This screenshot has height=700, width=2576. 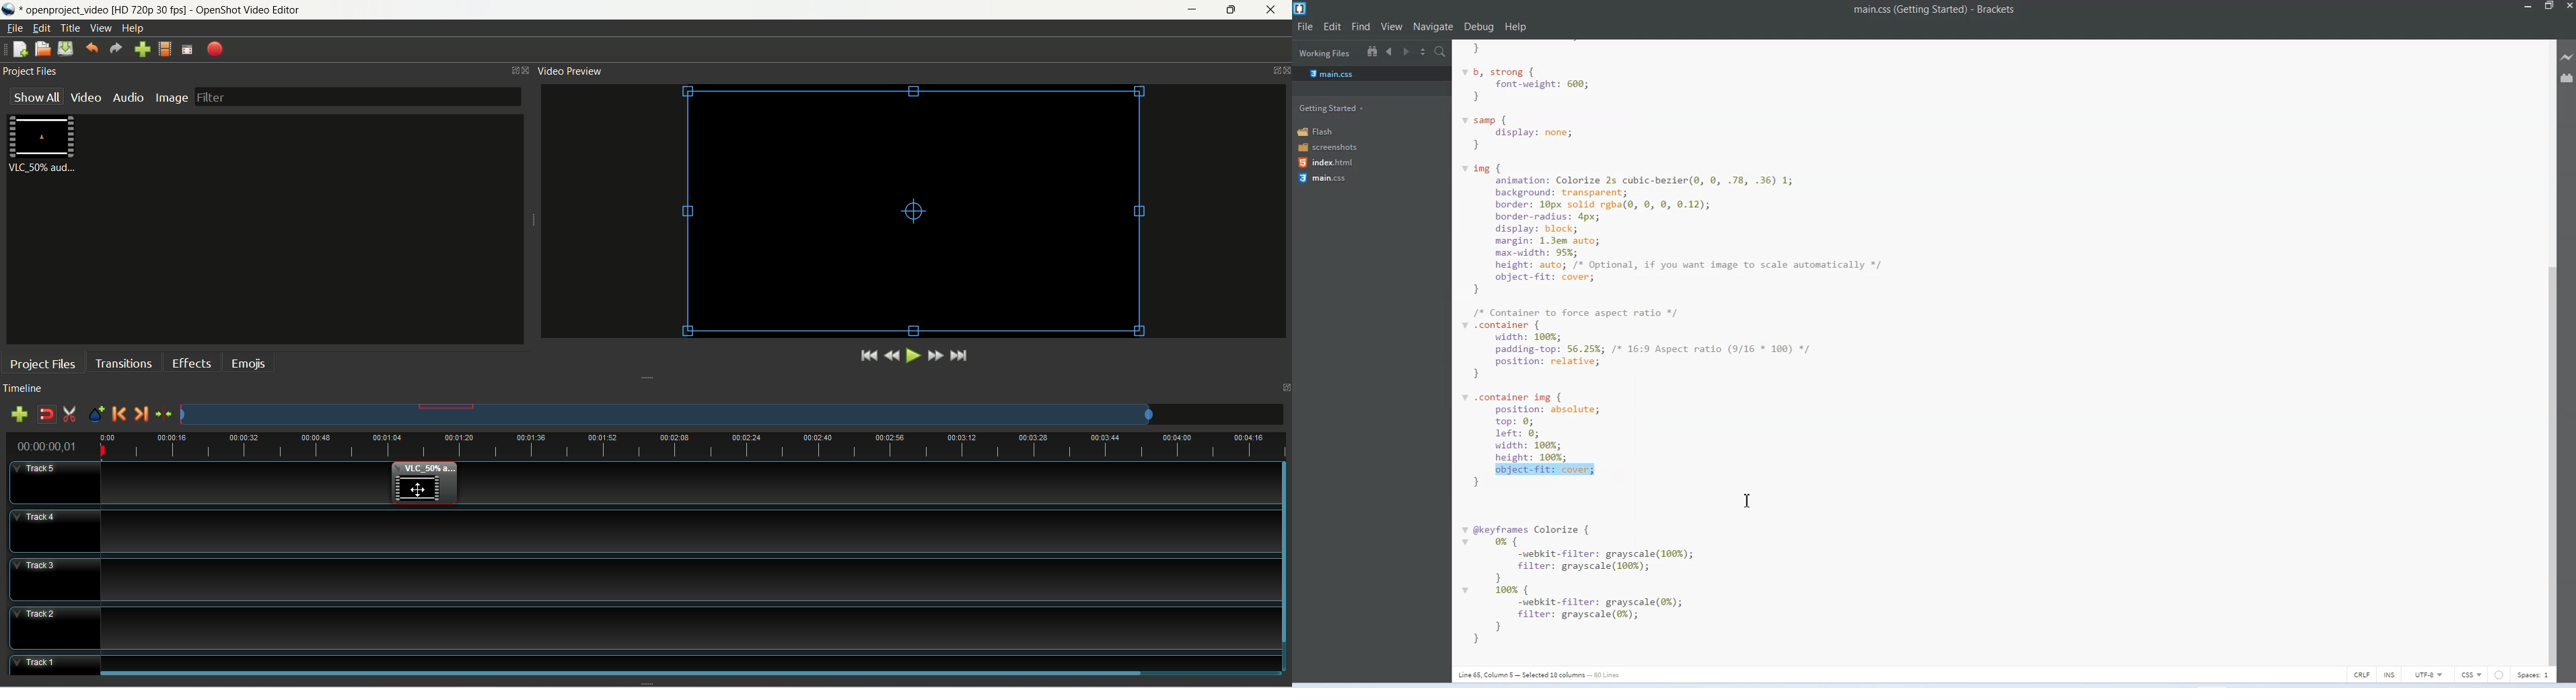 I want to click on Getting started, so click(x=1331, y=108).